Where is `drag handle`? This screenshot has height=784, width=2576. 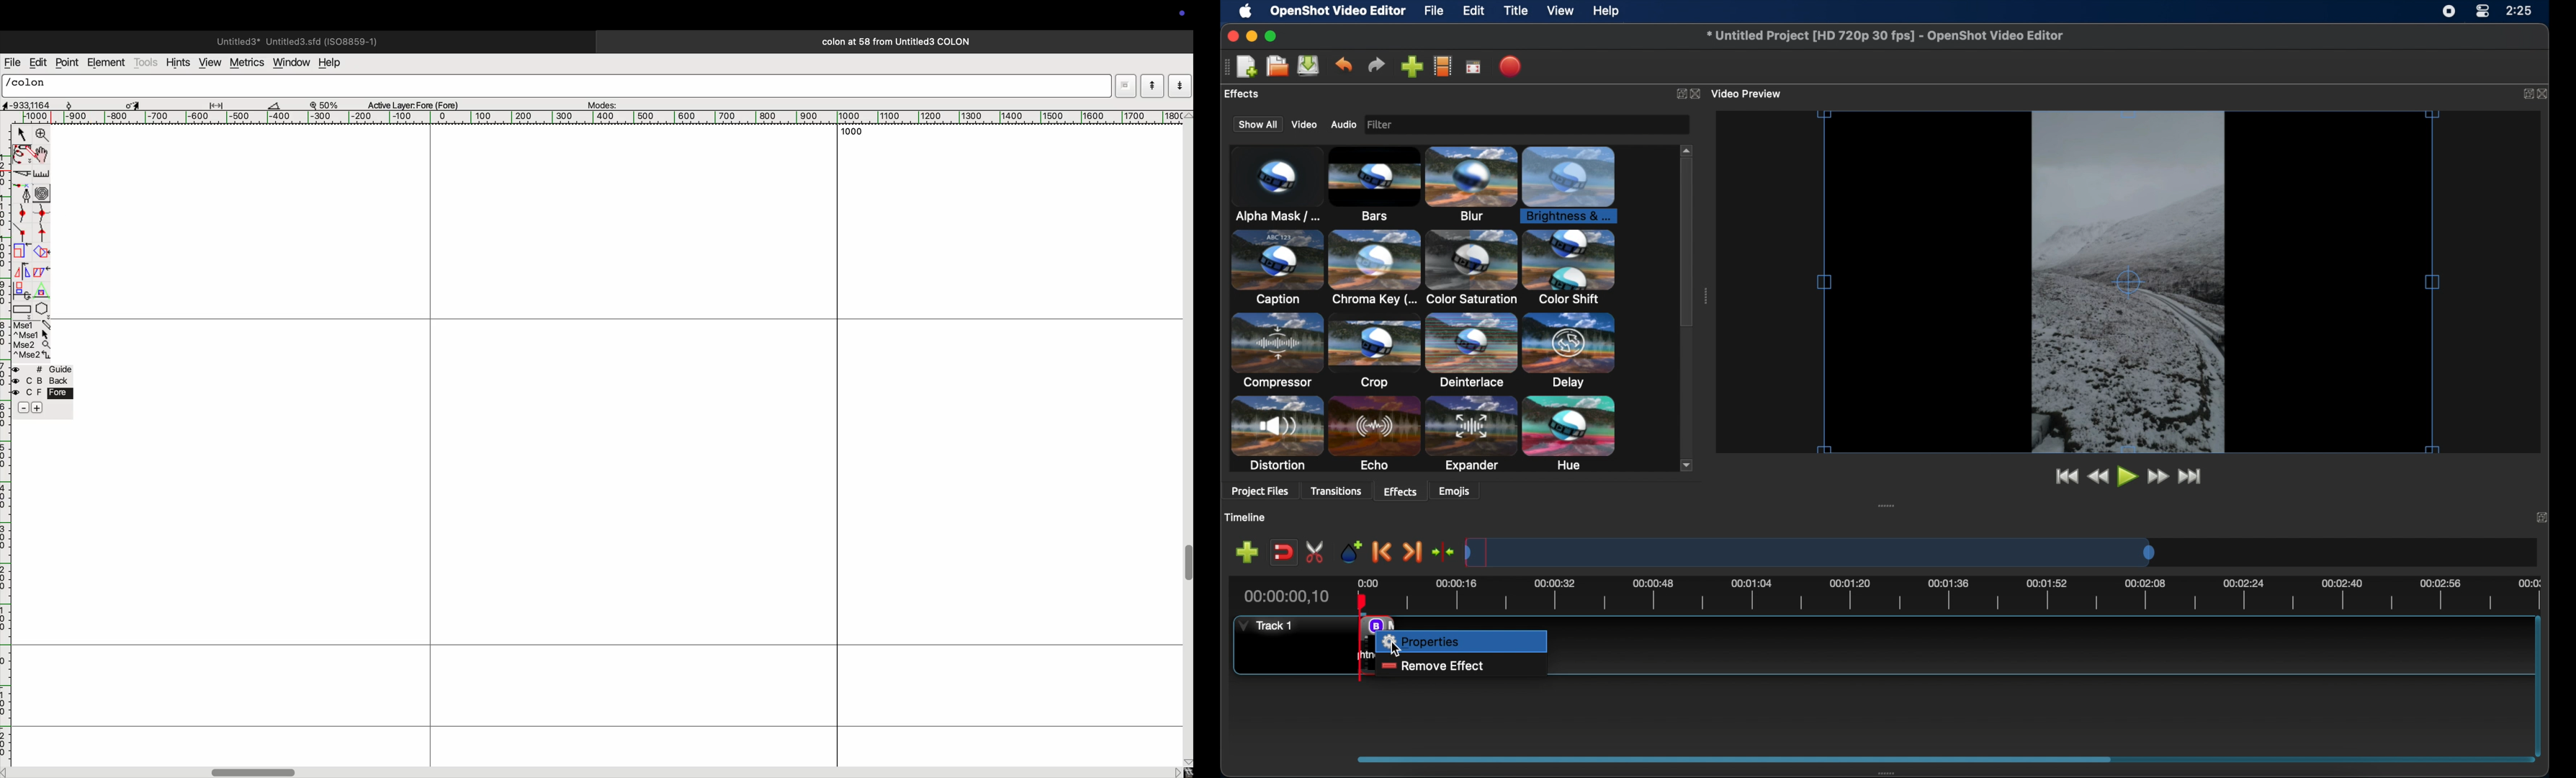
drag handle is located at coordinates (1888, 505).